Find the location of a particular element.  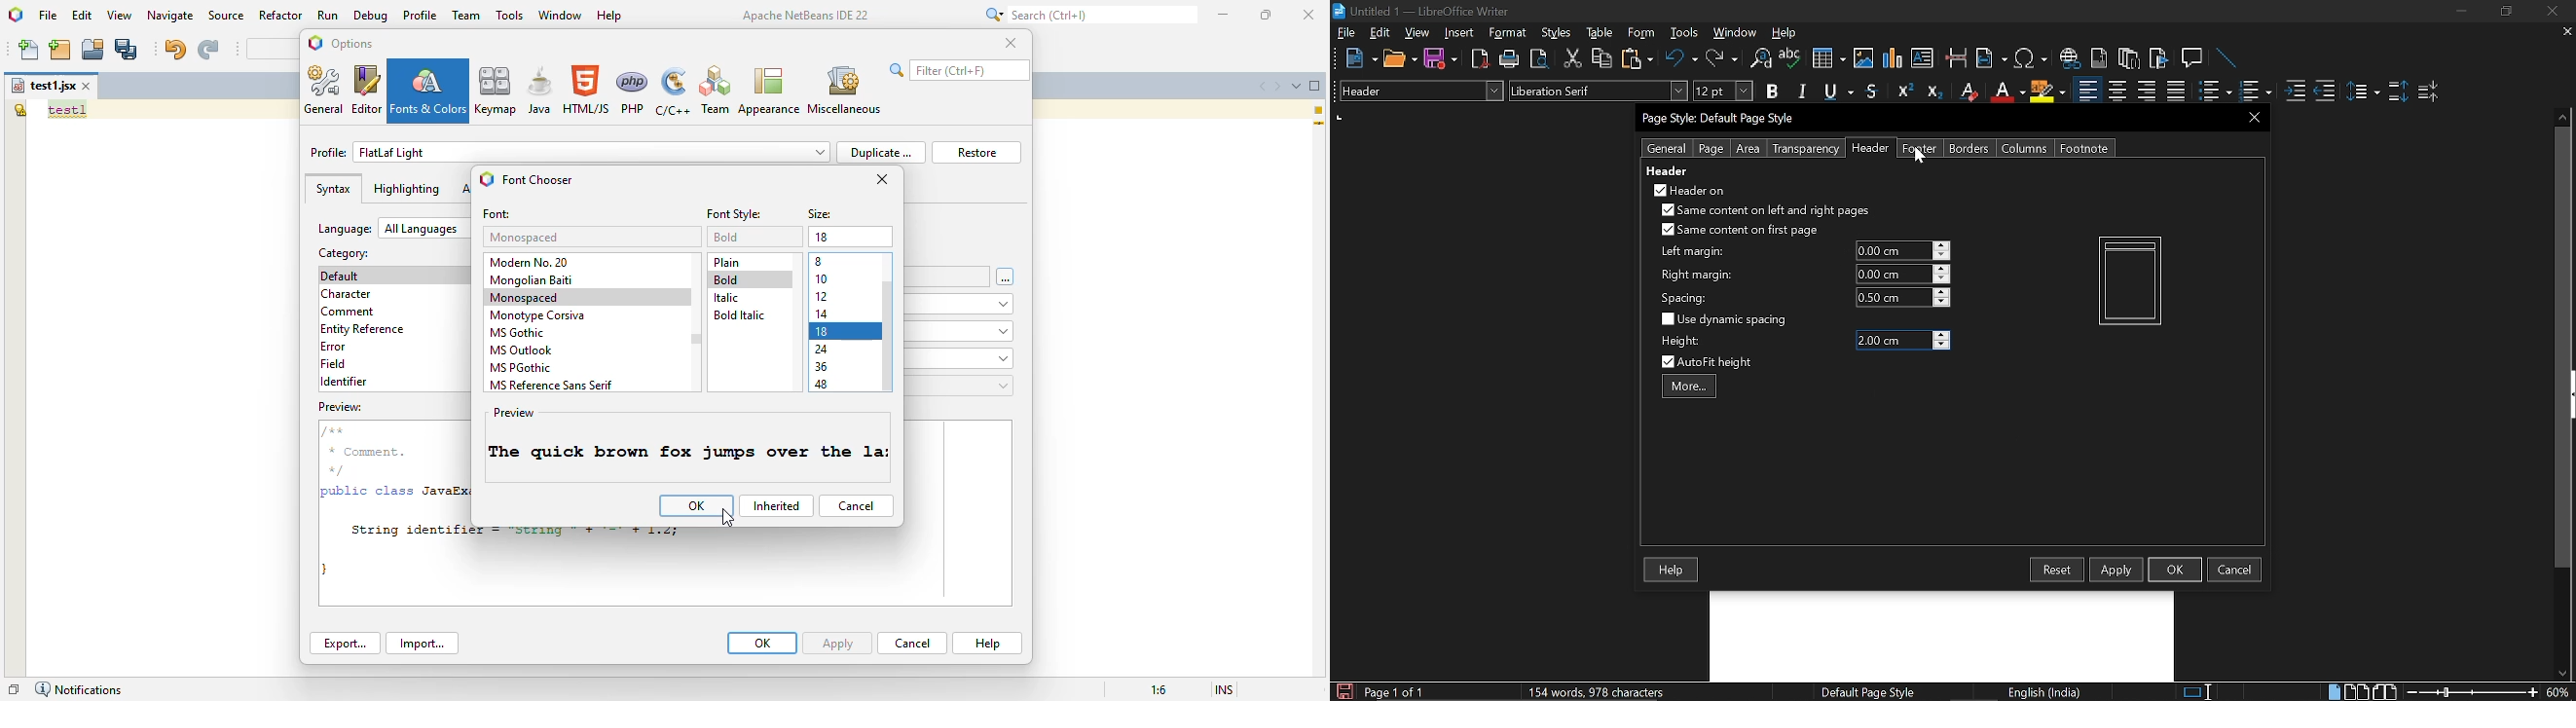

navigate is located at coordinates (170, 15).